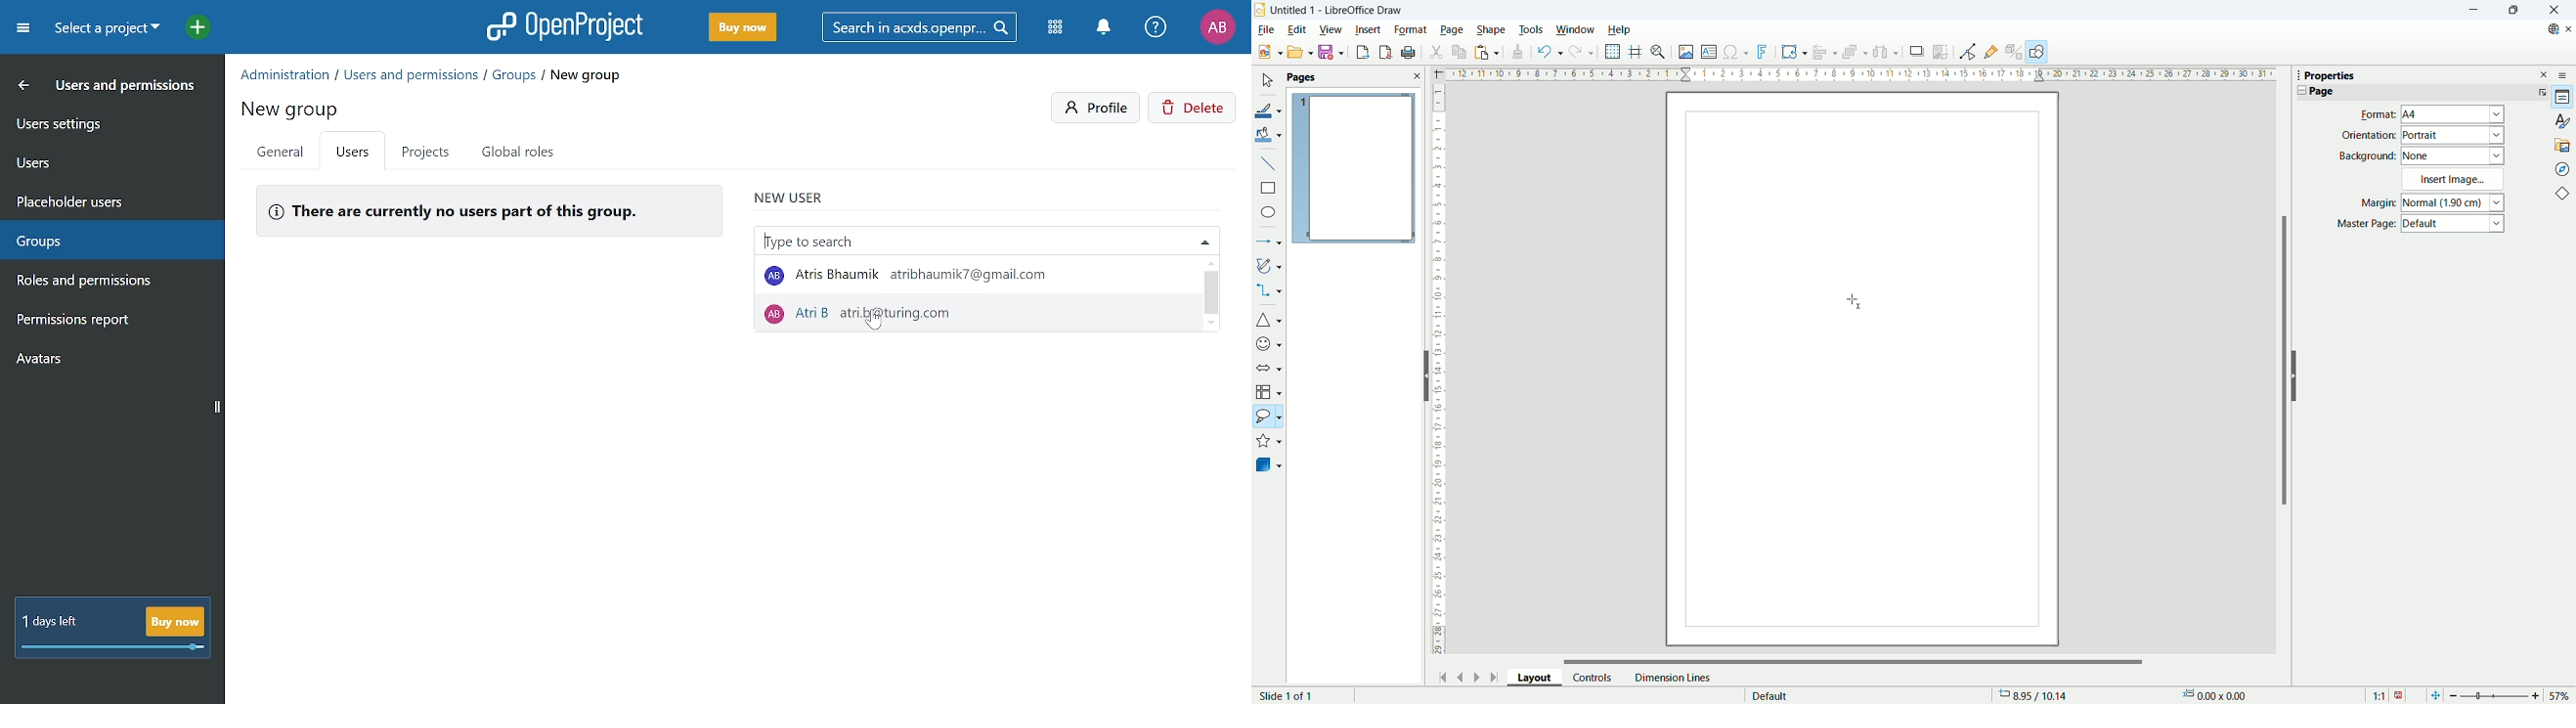  Describe the element at coordinates (1452, 30) in the screenshot. I see `page` at that location.